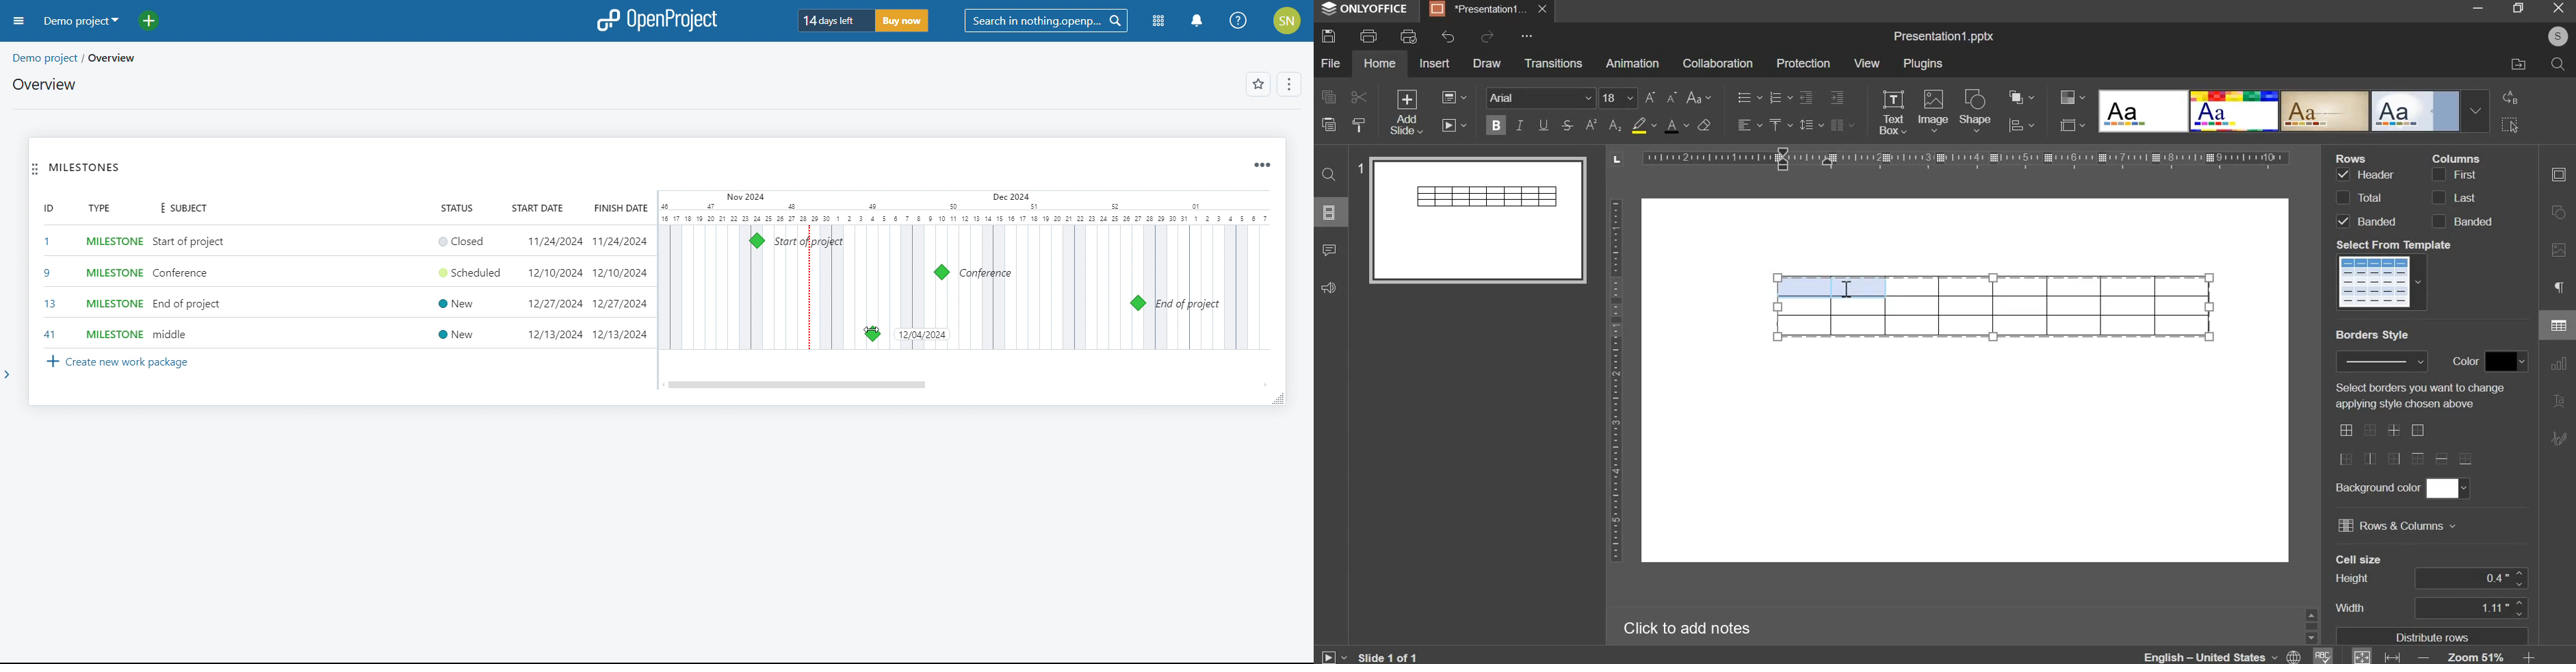 The width and height of the screenshot is (2576, 672). Describe the element at coordinates (1704, 124) in the screenshot. I see `clear style` at that location.